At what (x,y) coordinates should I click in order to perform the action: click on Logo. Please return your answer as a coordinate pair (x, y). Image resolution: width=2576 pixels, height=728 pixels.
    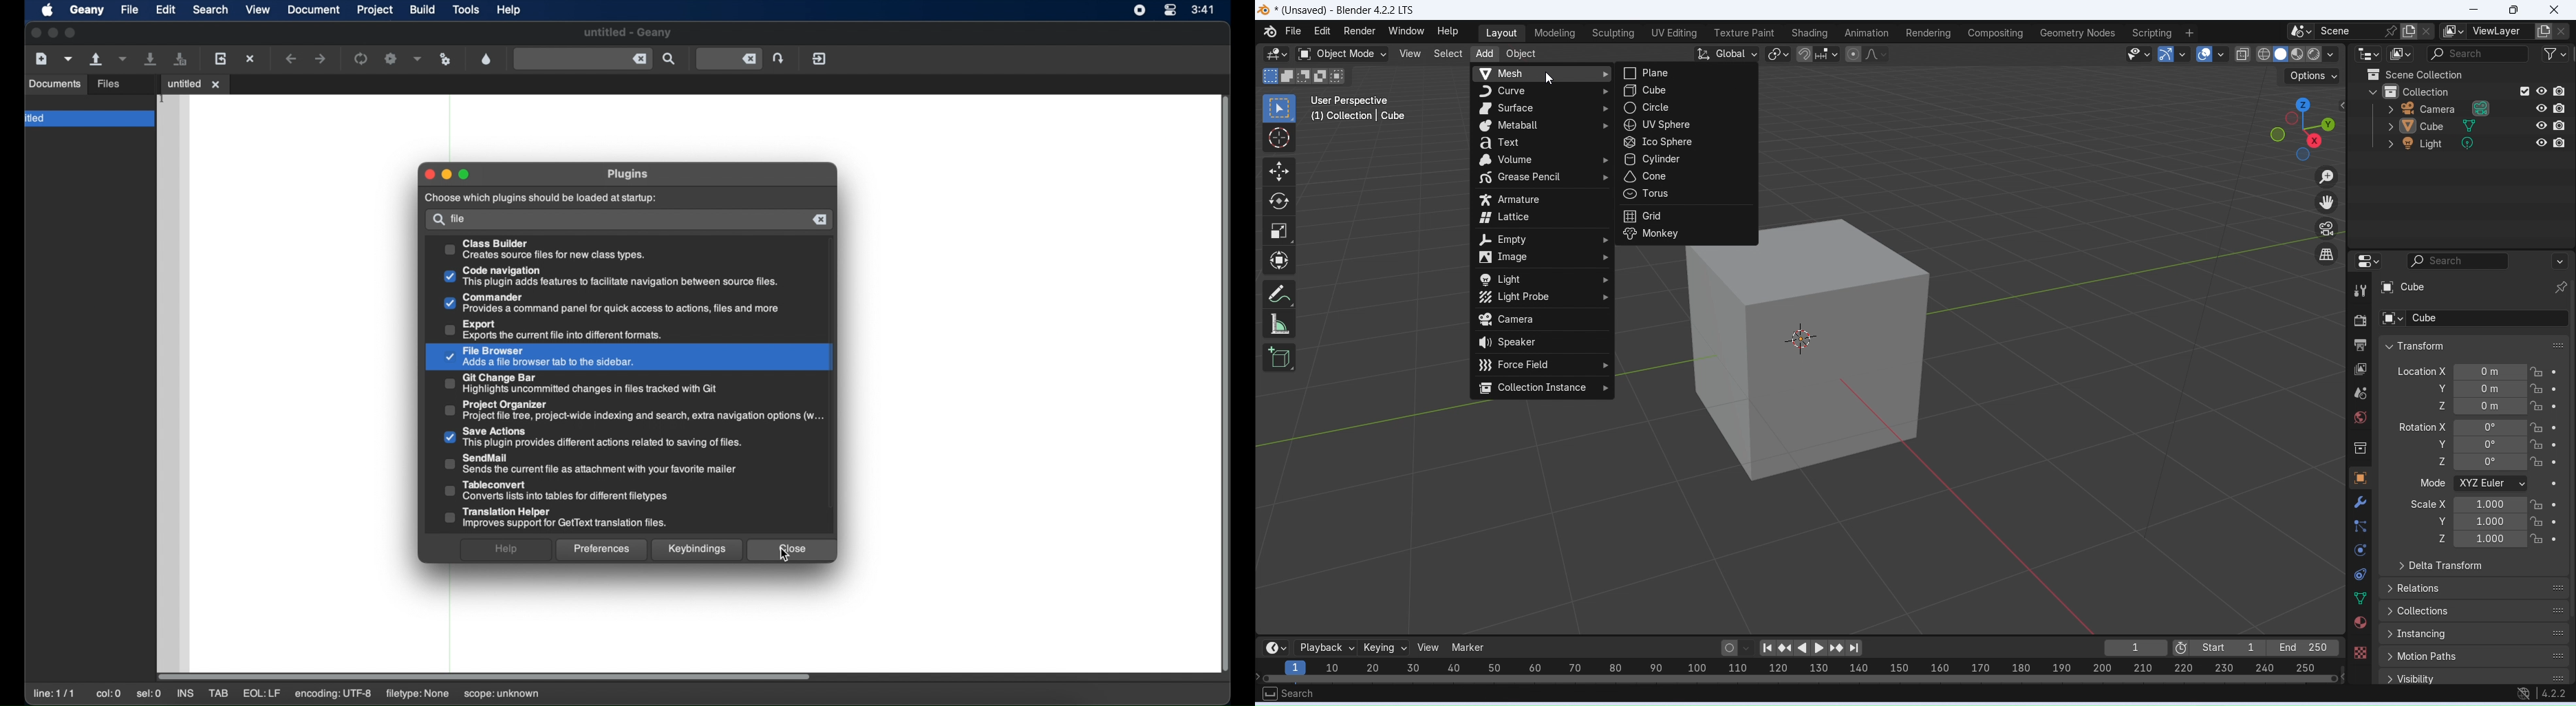
    Looking at the image, I should click on (1269, 32).